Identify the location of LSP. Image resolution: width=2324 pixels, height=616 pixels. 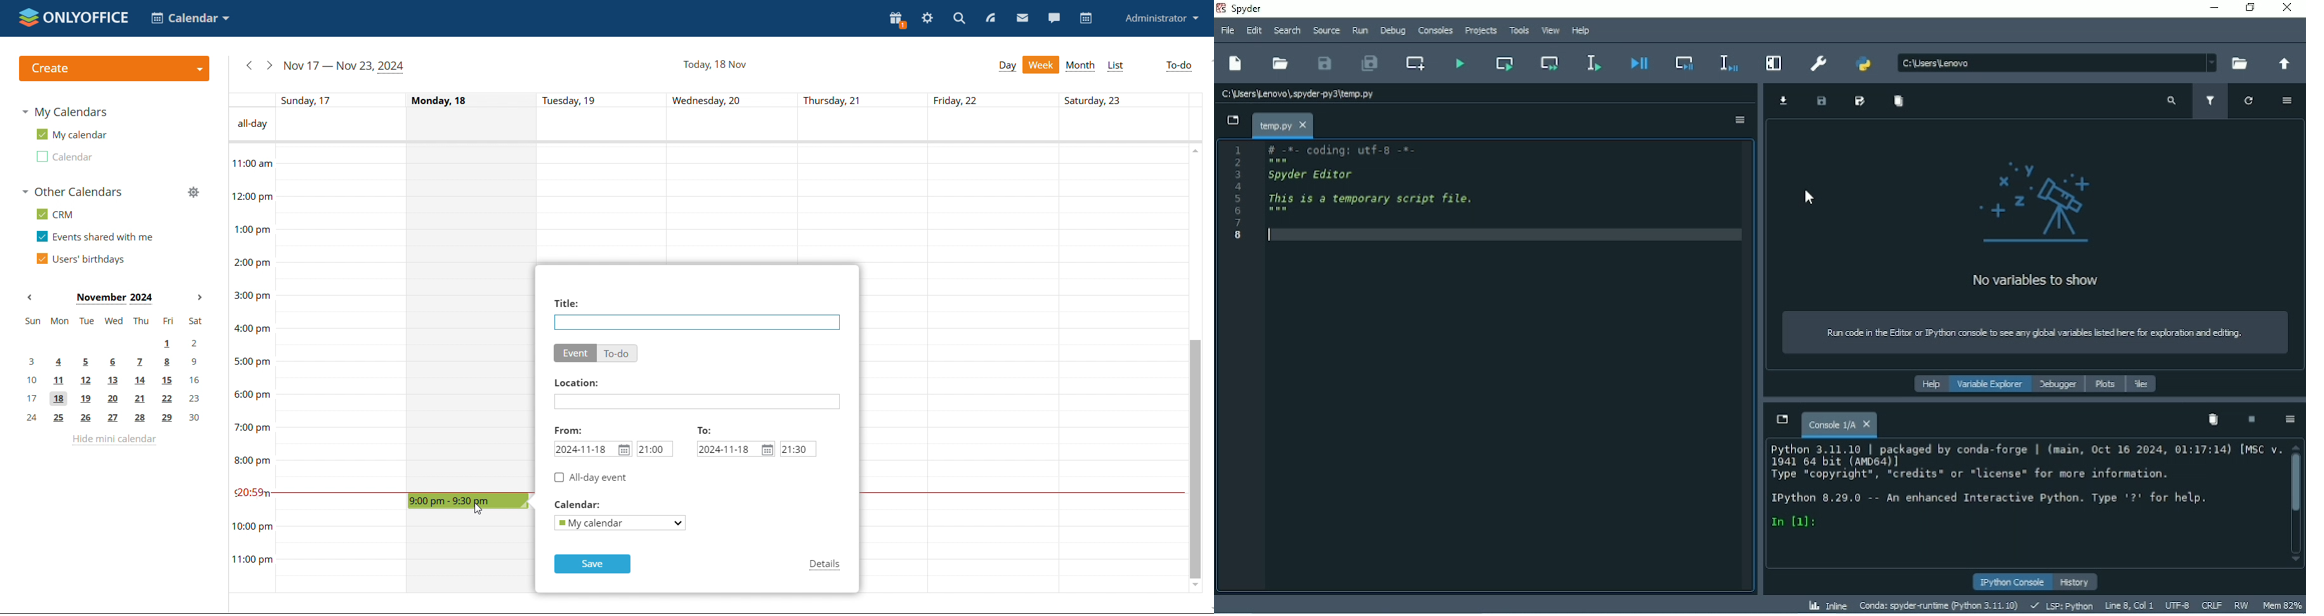
(2060, 606).